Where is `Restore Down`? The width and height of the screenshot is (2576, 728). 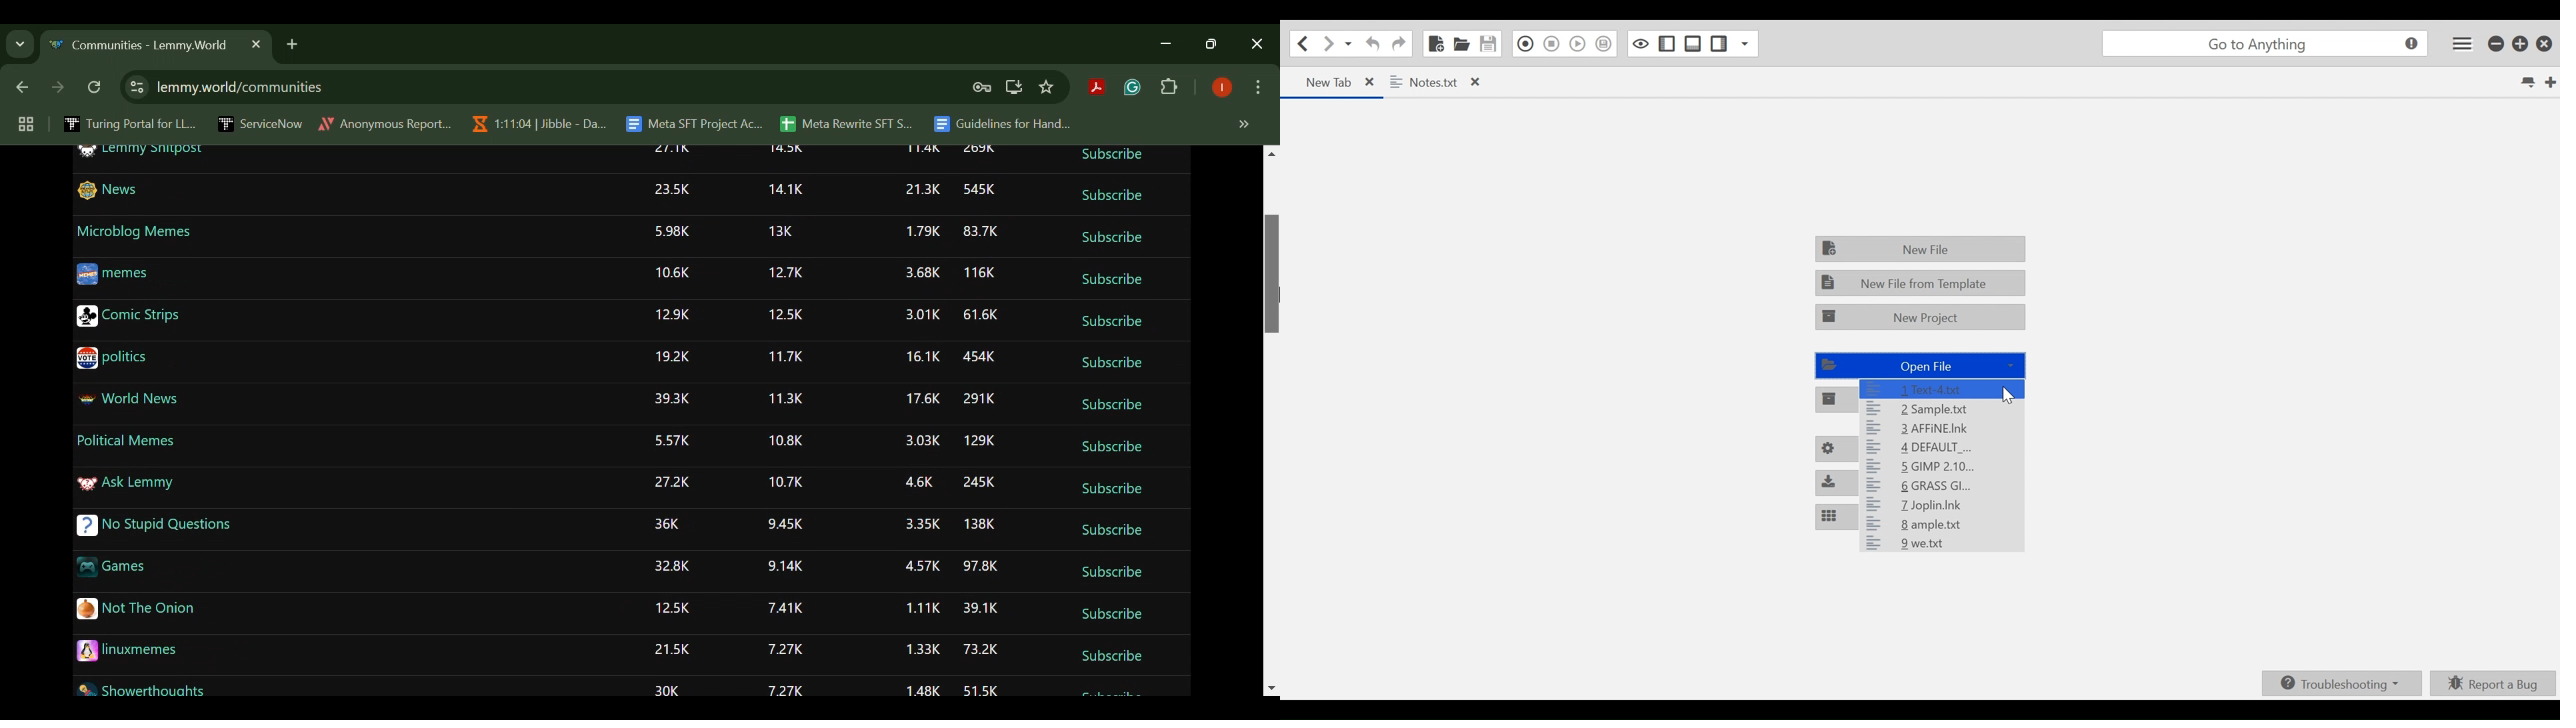 Restore Down is located at coordinates (1170, 43).